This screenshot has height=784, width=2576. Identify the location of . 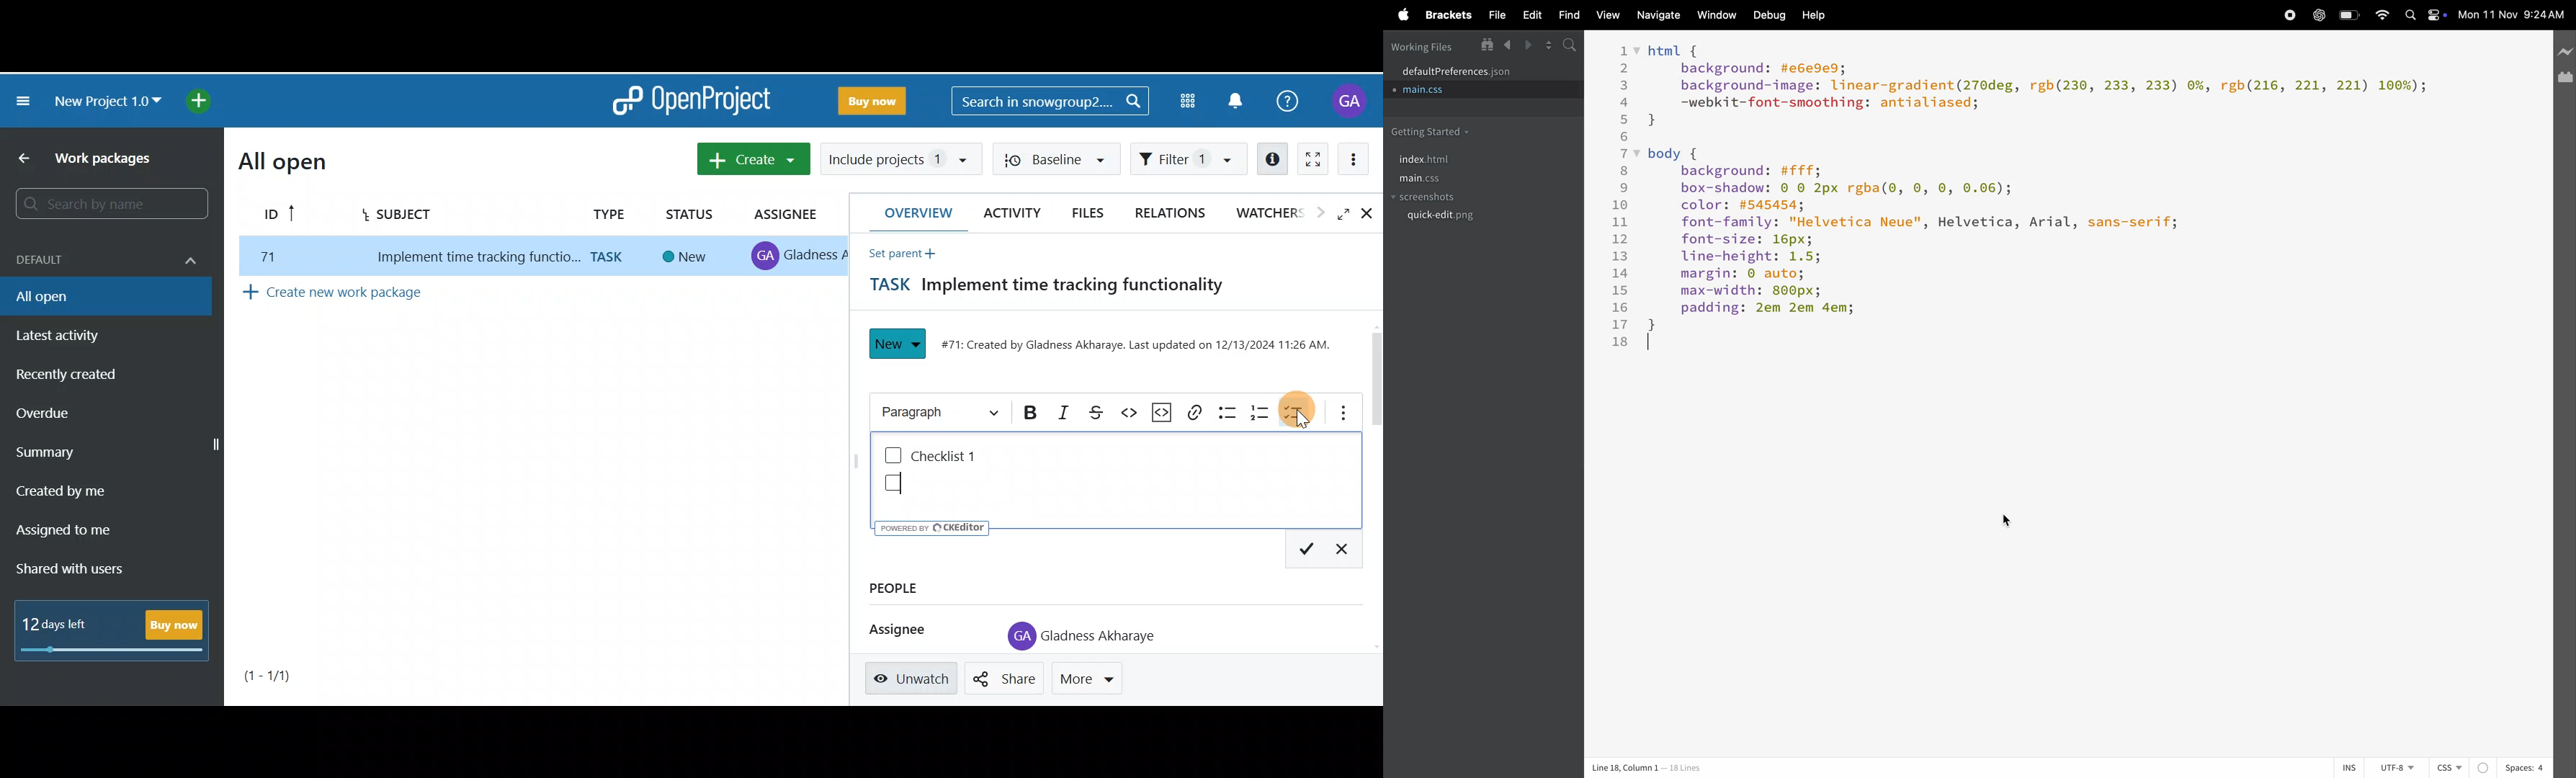
(2350, 15).